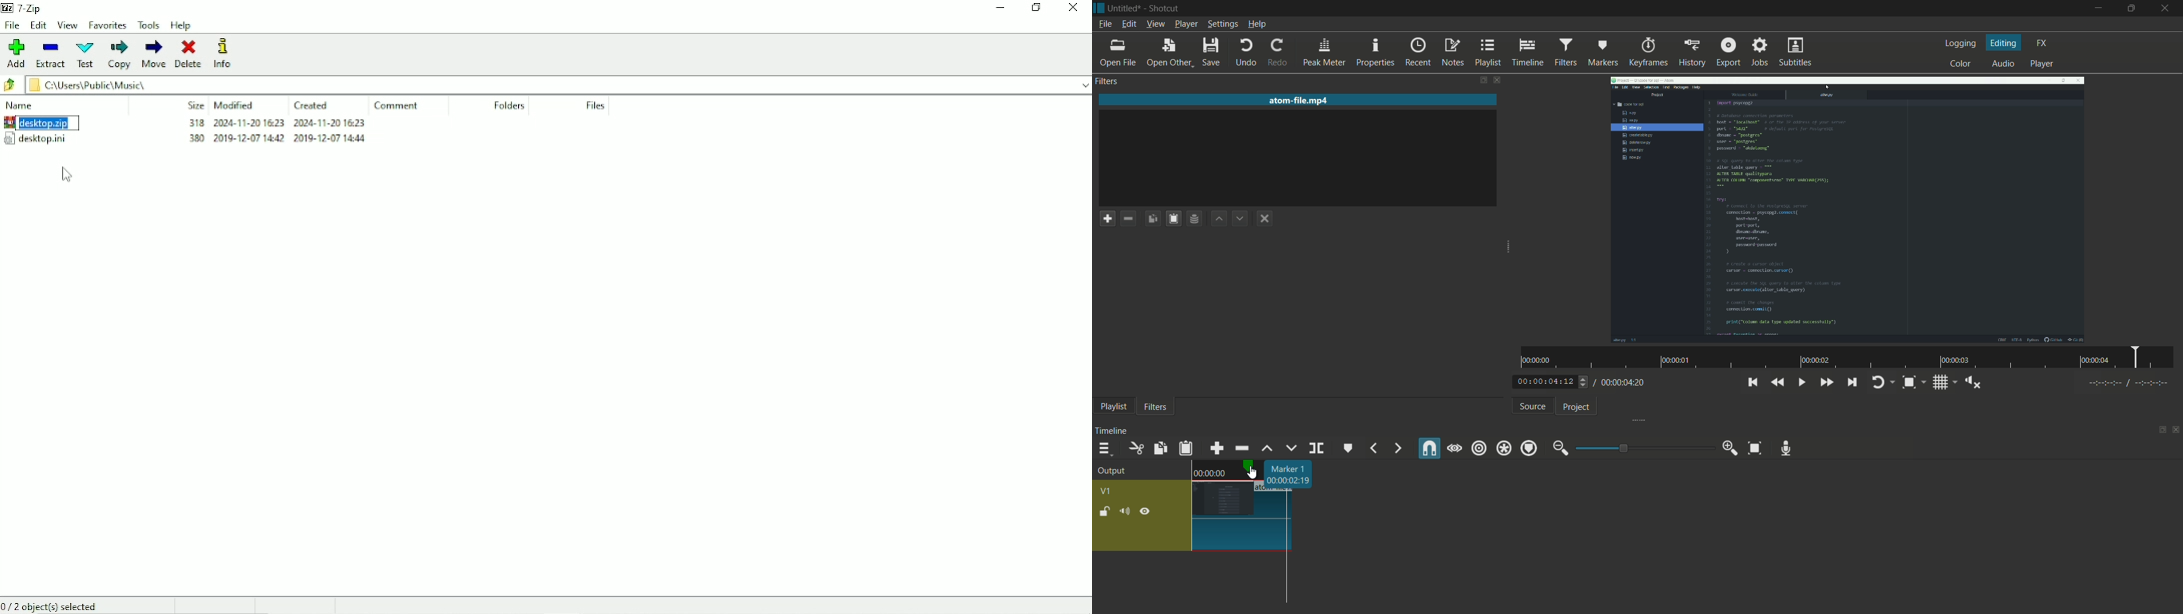 This screenshot has width=2184, height=616. I want to click on append, so click(1217, 450).